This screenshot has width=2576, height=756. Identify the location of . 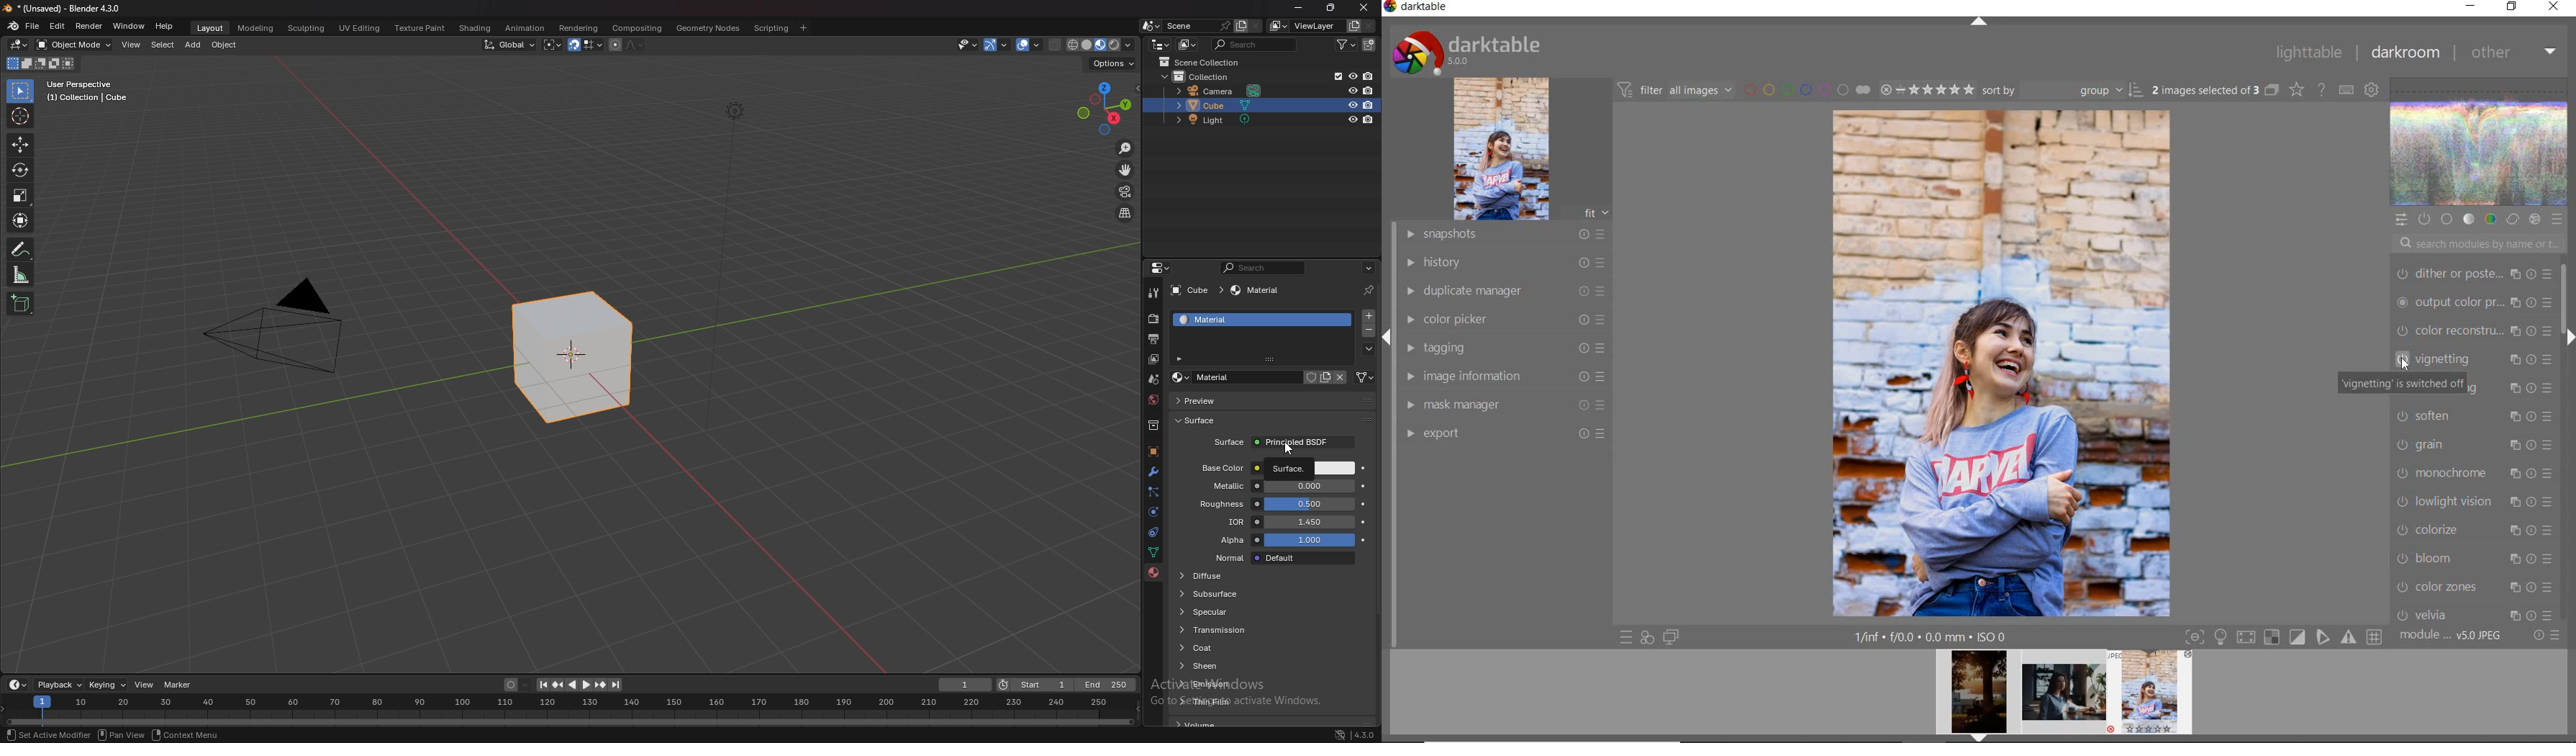
(733, 277).